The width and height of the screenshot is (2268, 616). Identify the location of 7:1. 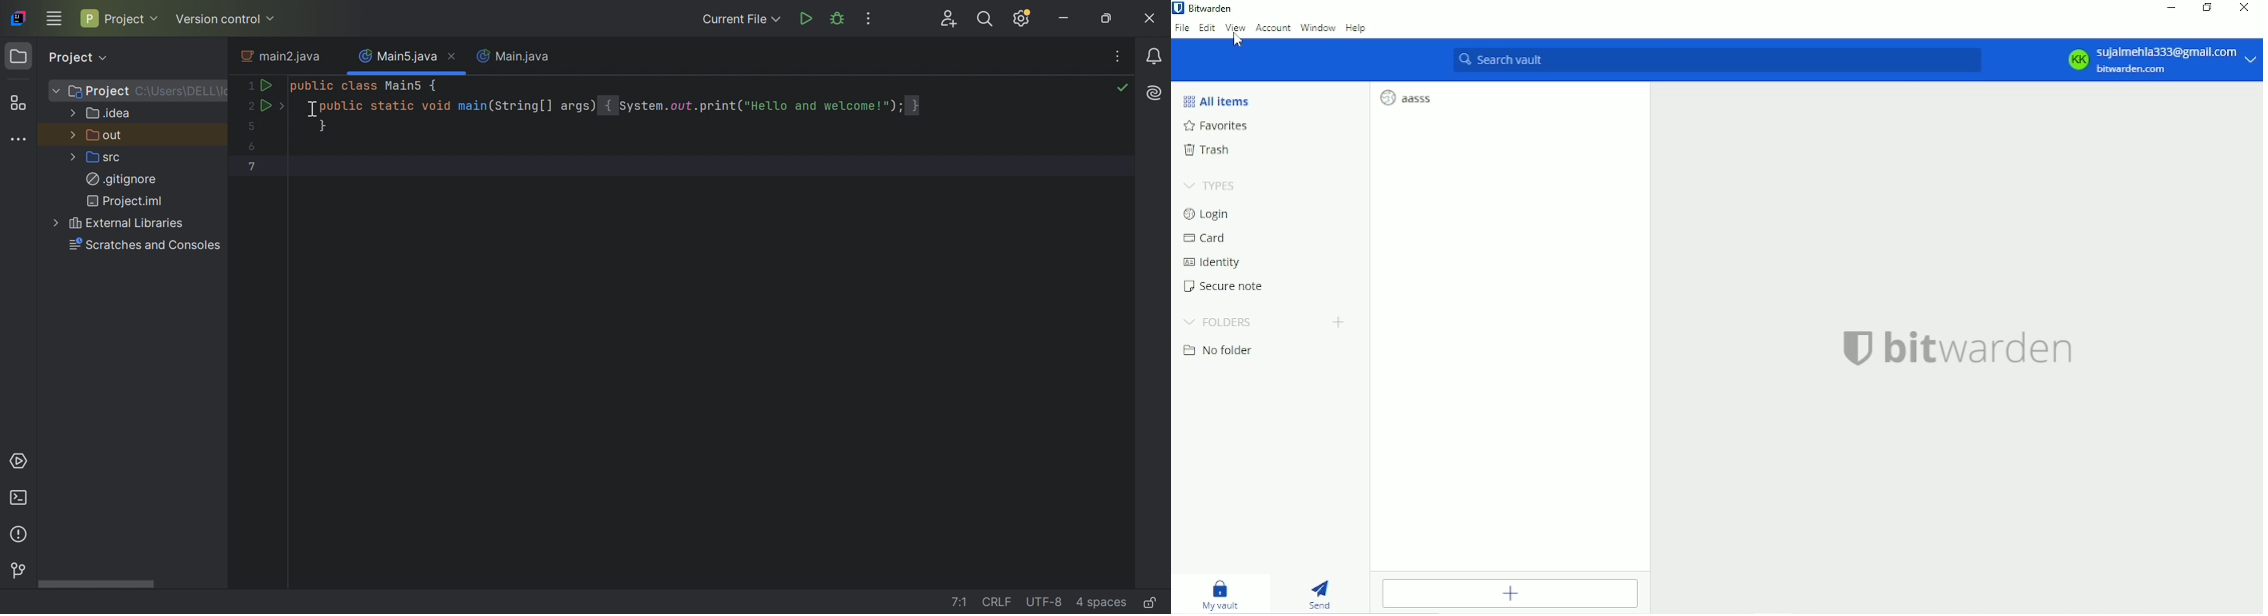
(960, 602).